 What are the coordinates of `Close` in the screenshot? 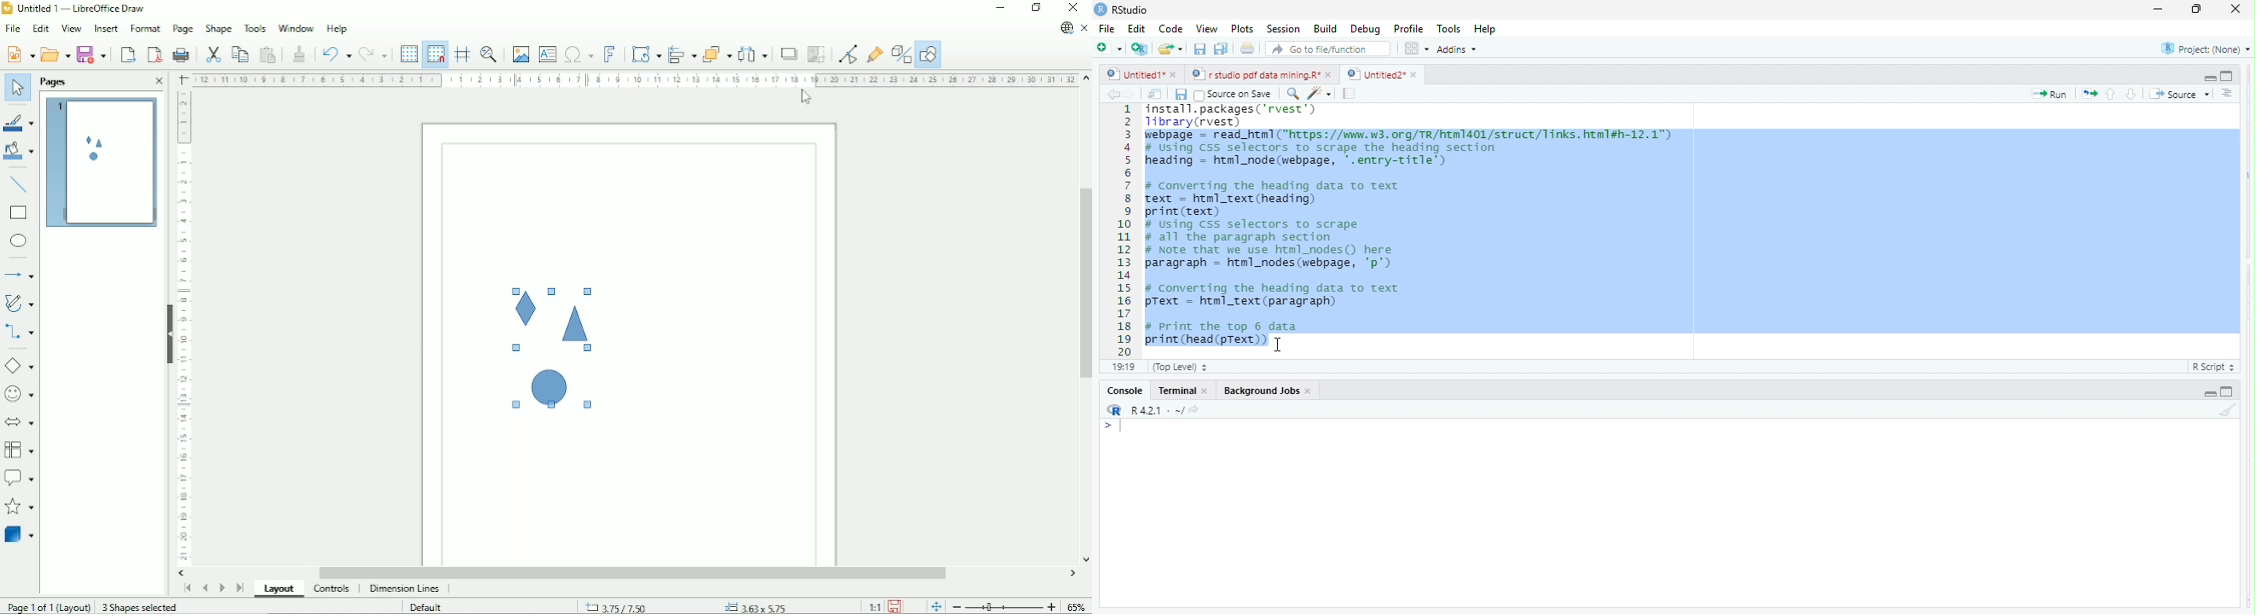 It's located at (1074, 8).